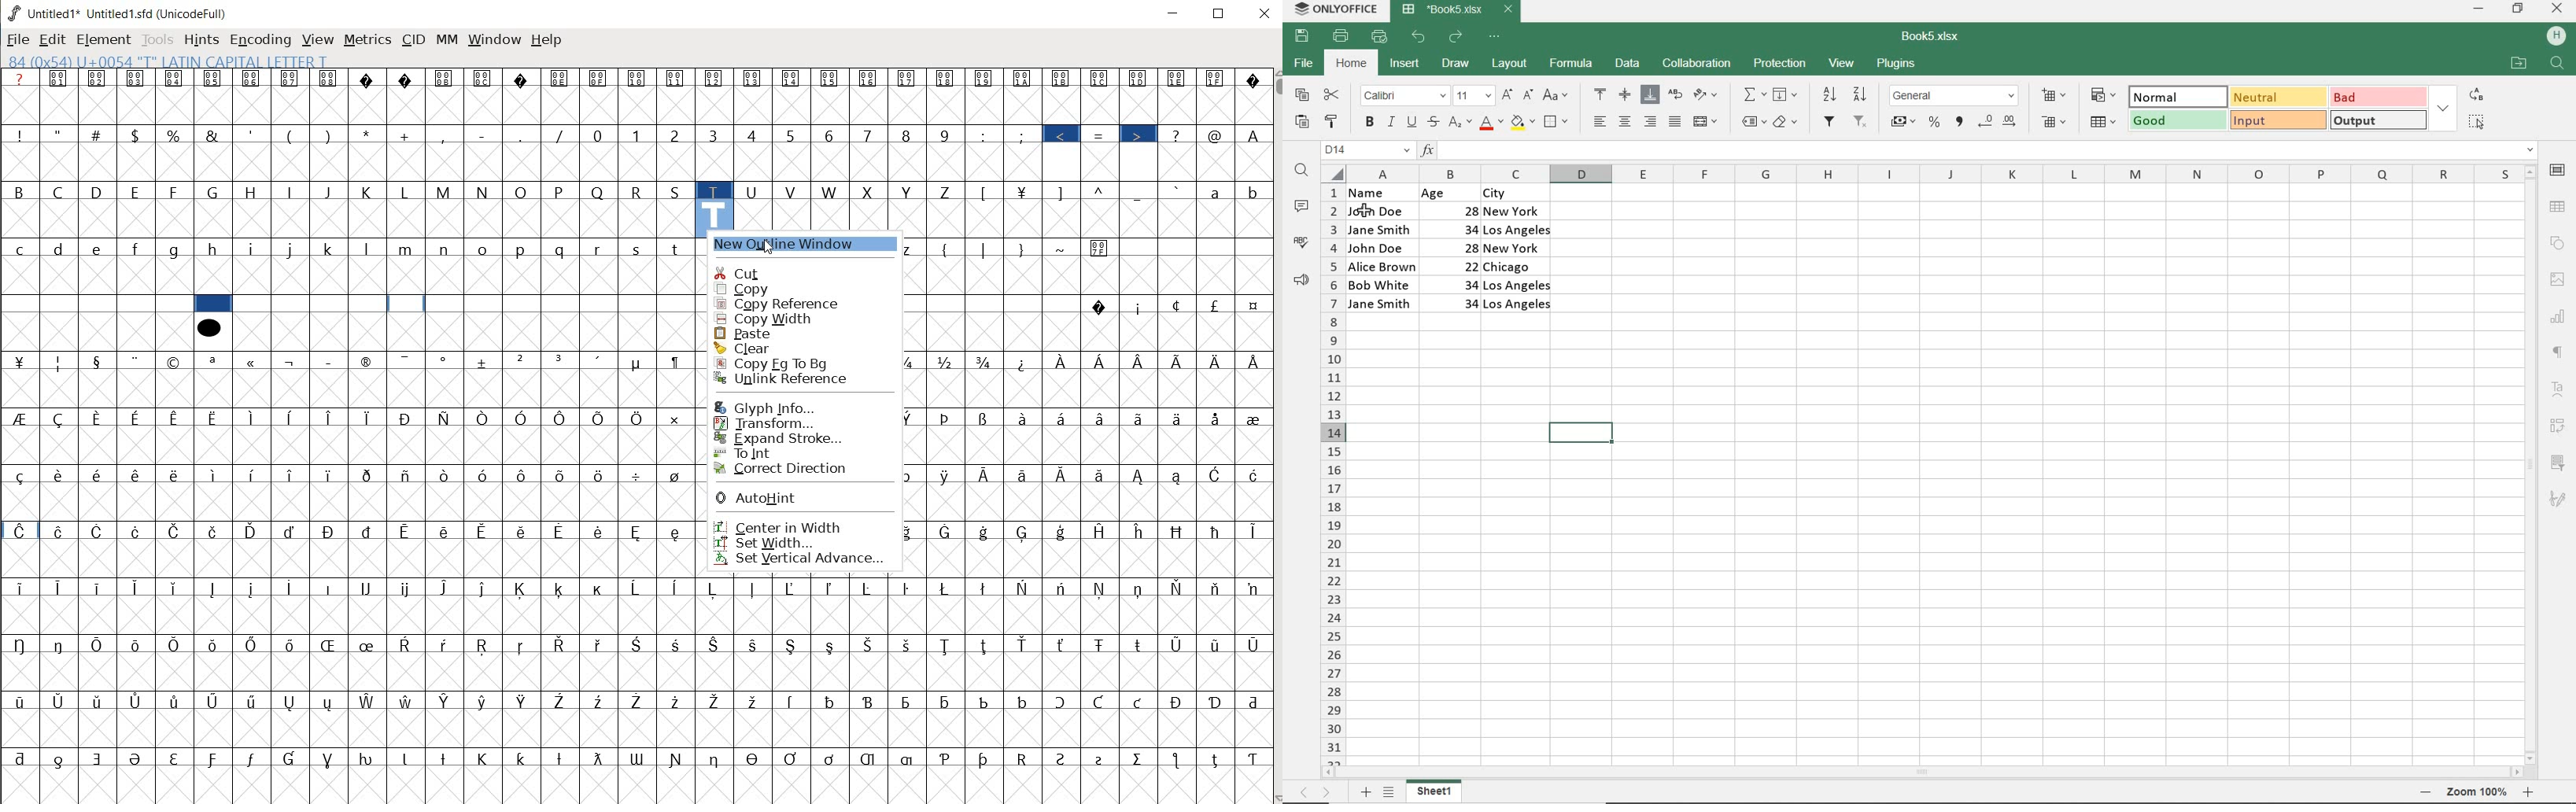 The height and width of the screenshot is (812, 2576). I want to click on 1, so click(637, 134).